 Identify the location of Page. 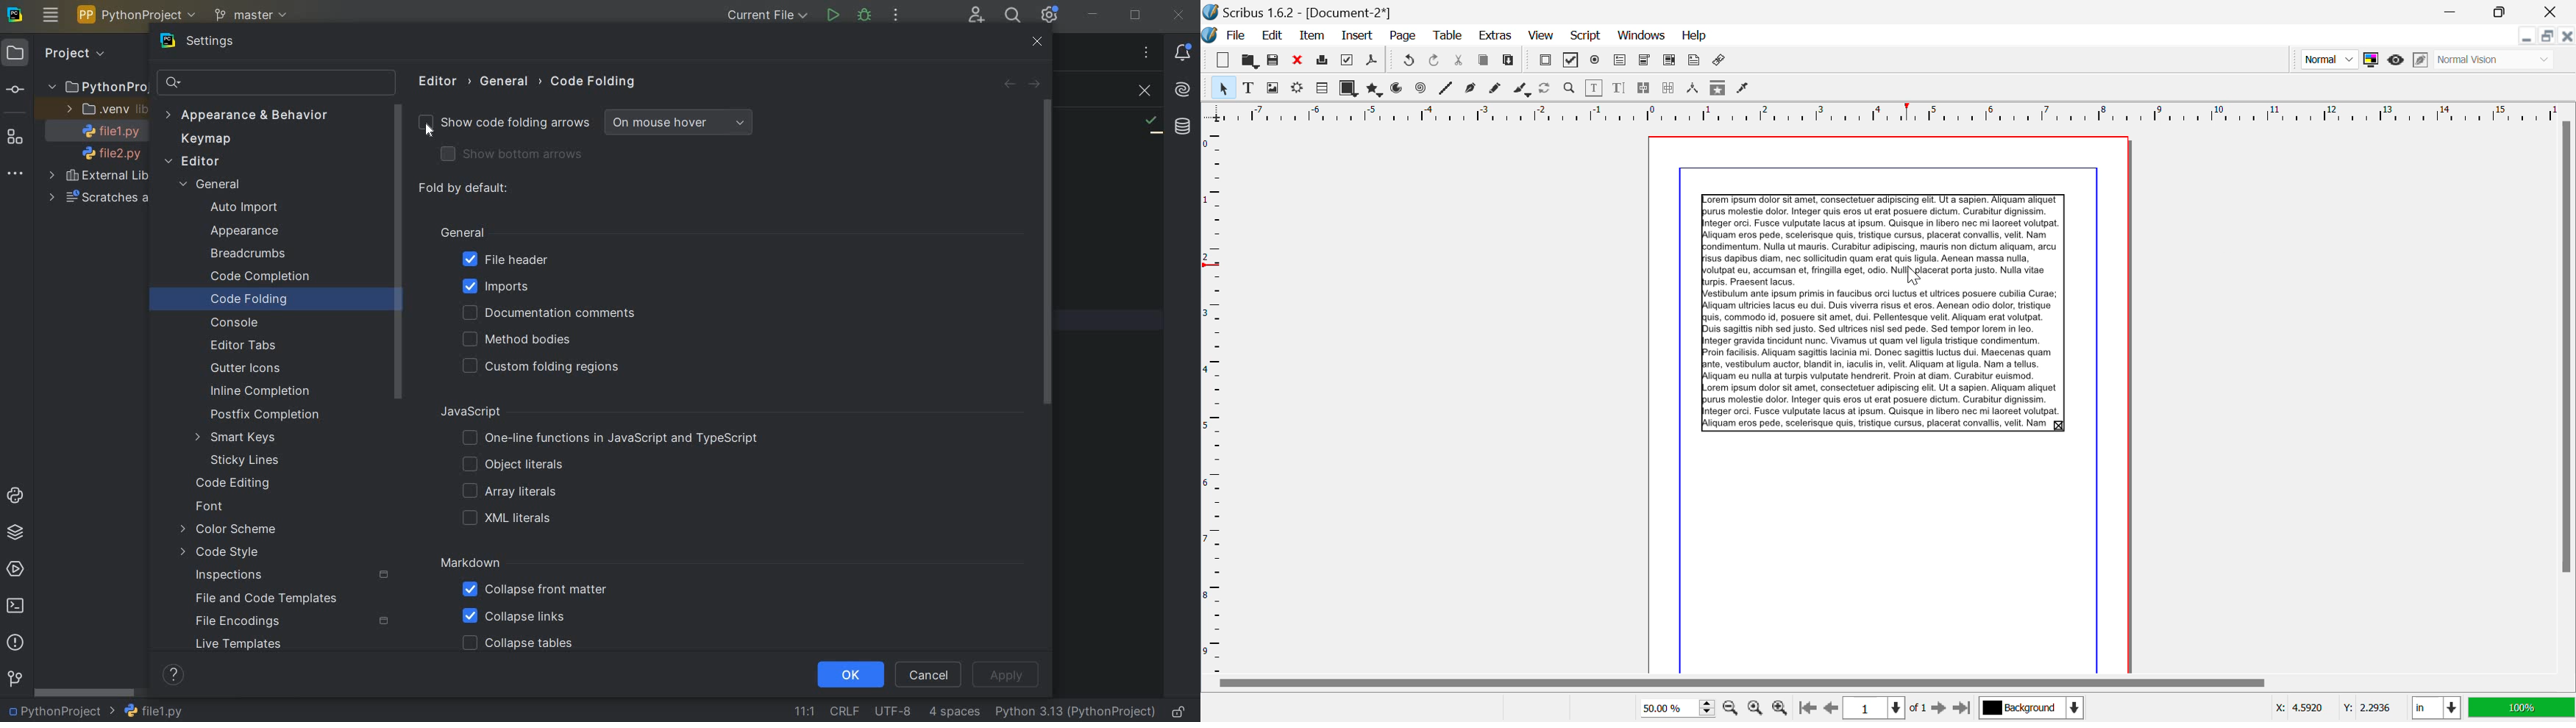
(1402, 37).